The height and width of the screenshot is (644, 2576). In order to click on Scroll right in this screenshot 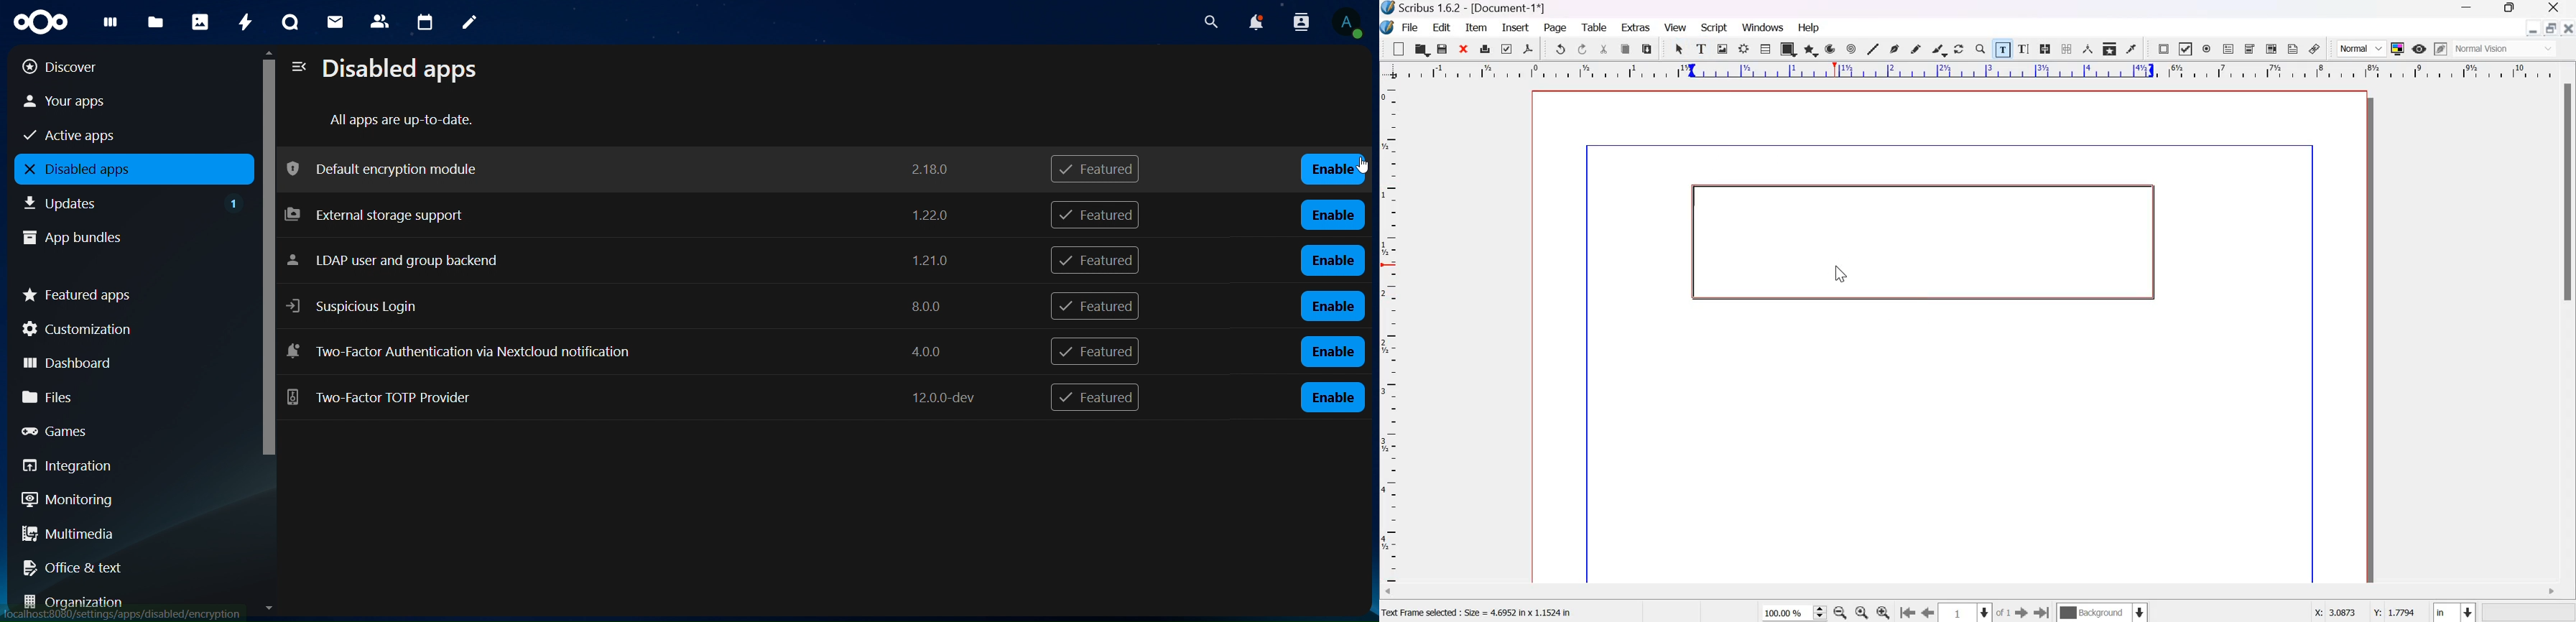, I will do `click(2550, 592)`.